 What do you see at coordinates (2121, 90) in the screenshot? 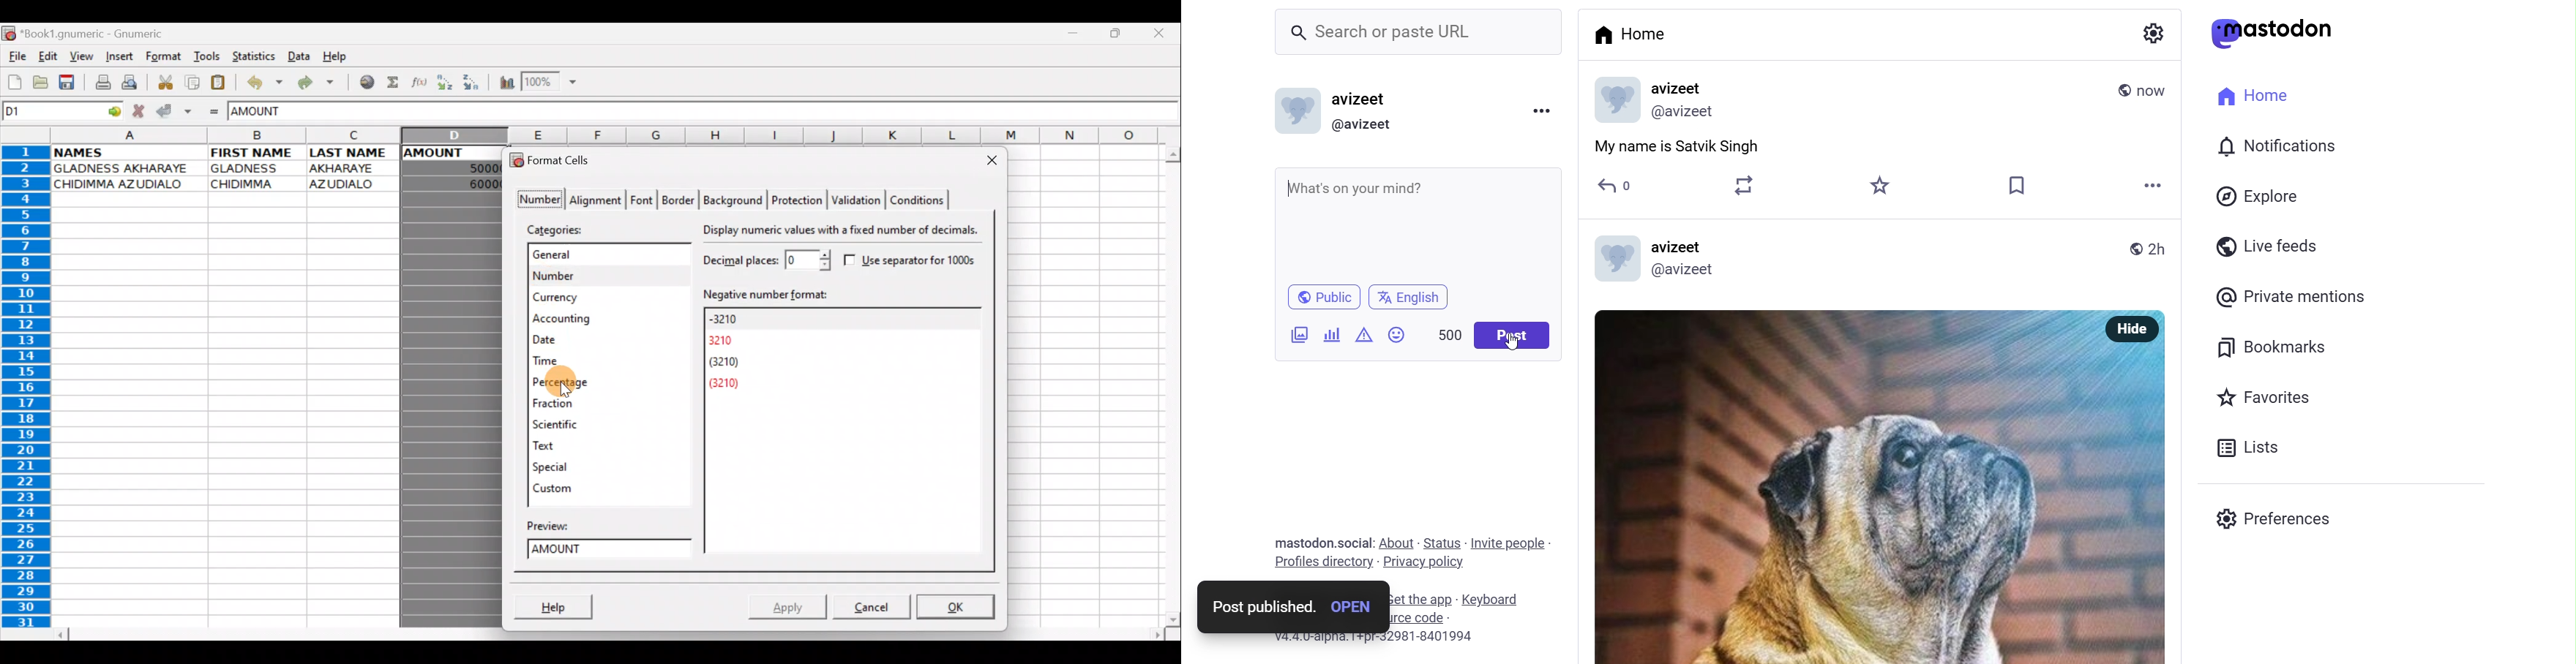
I see `public` at bounding box center [2121, 90].